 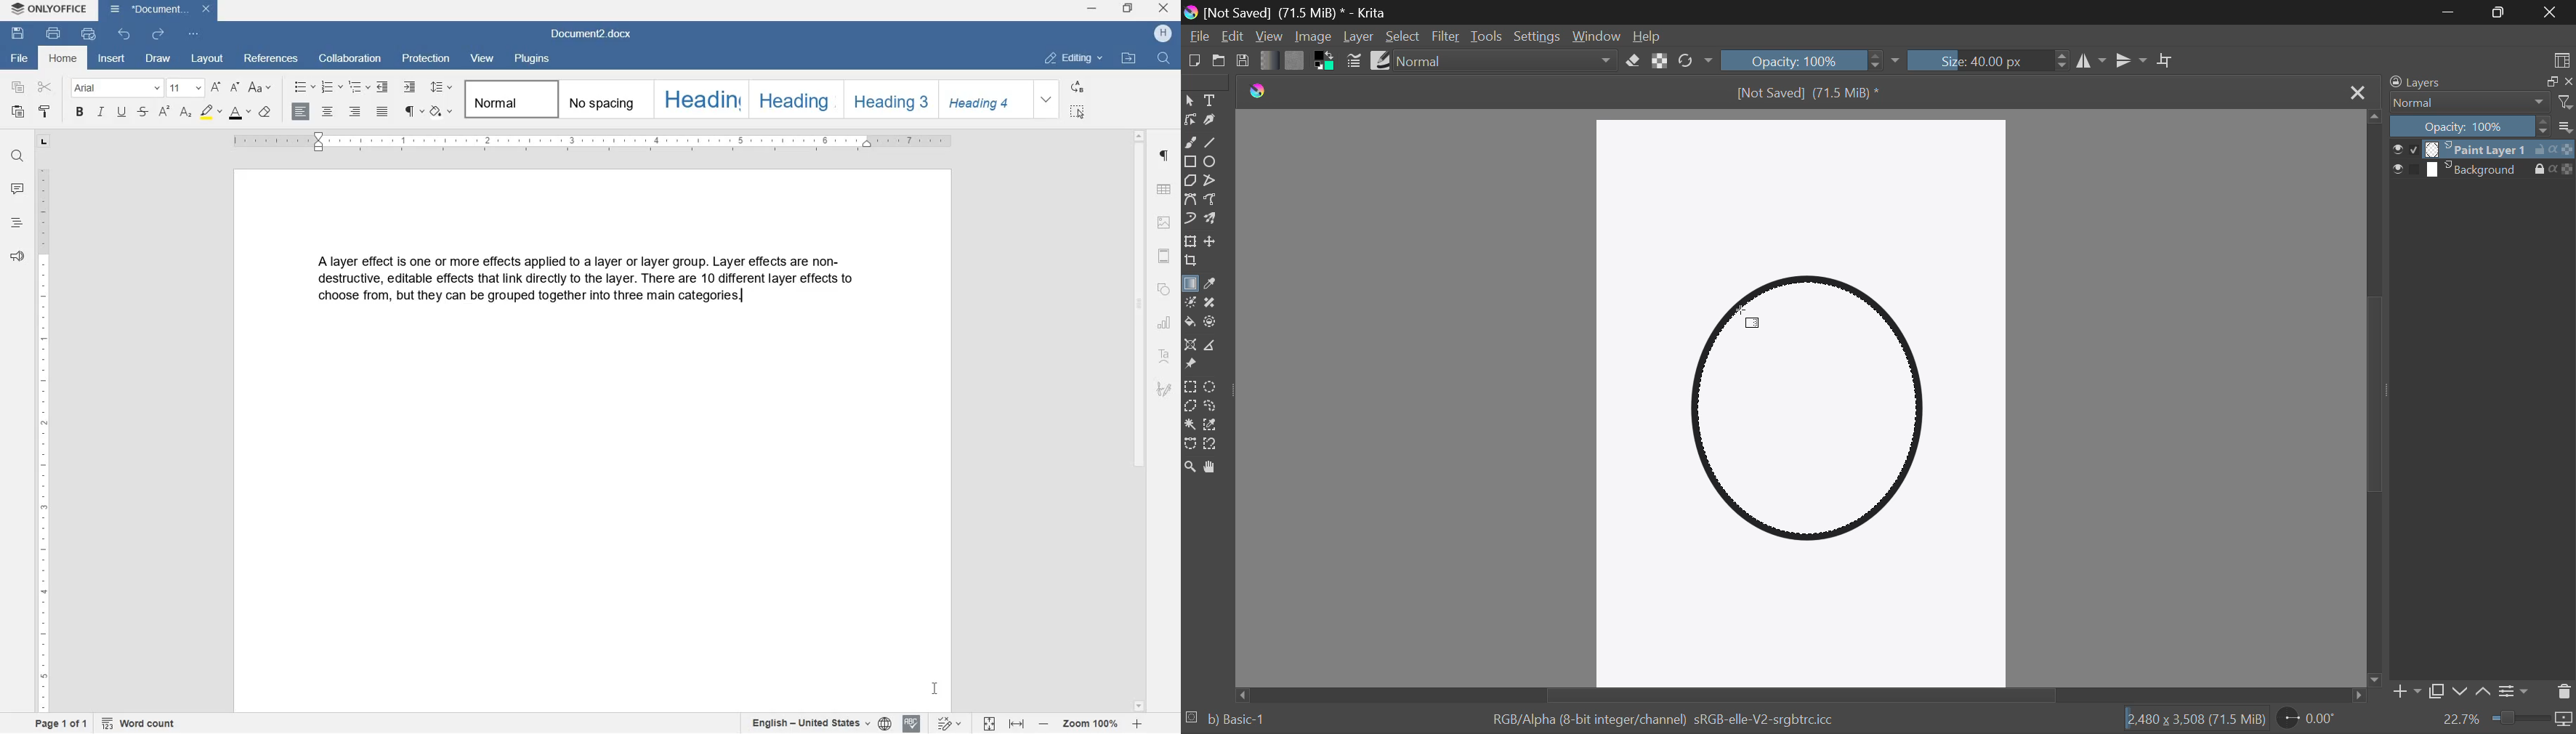 I want to click on layer 2, so click(x=2477, y=170).